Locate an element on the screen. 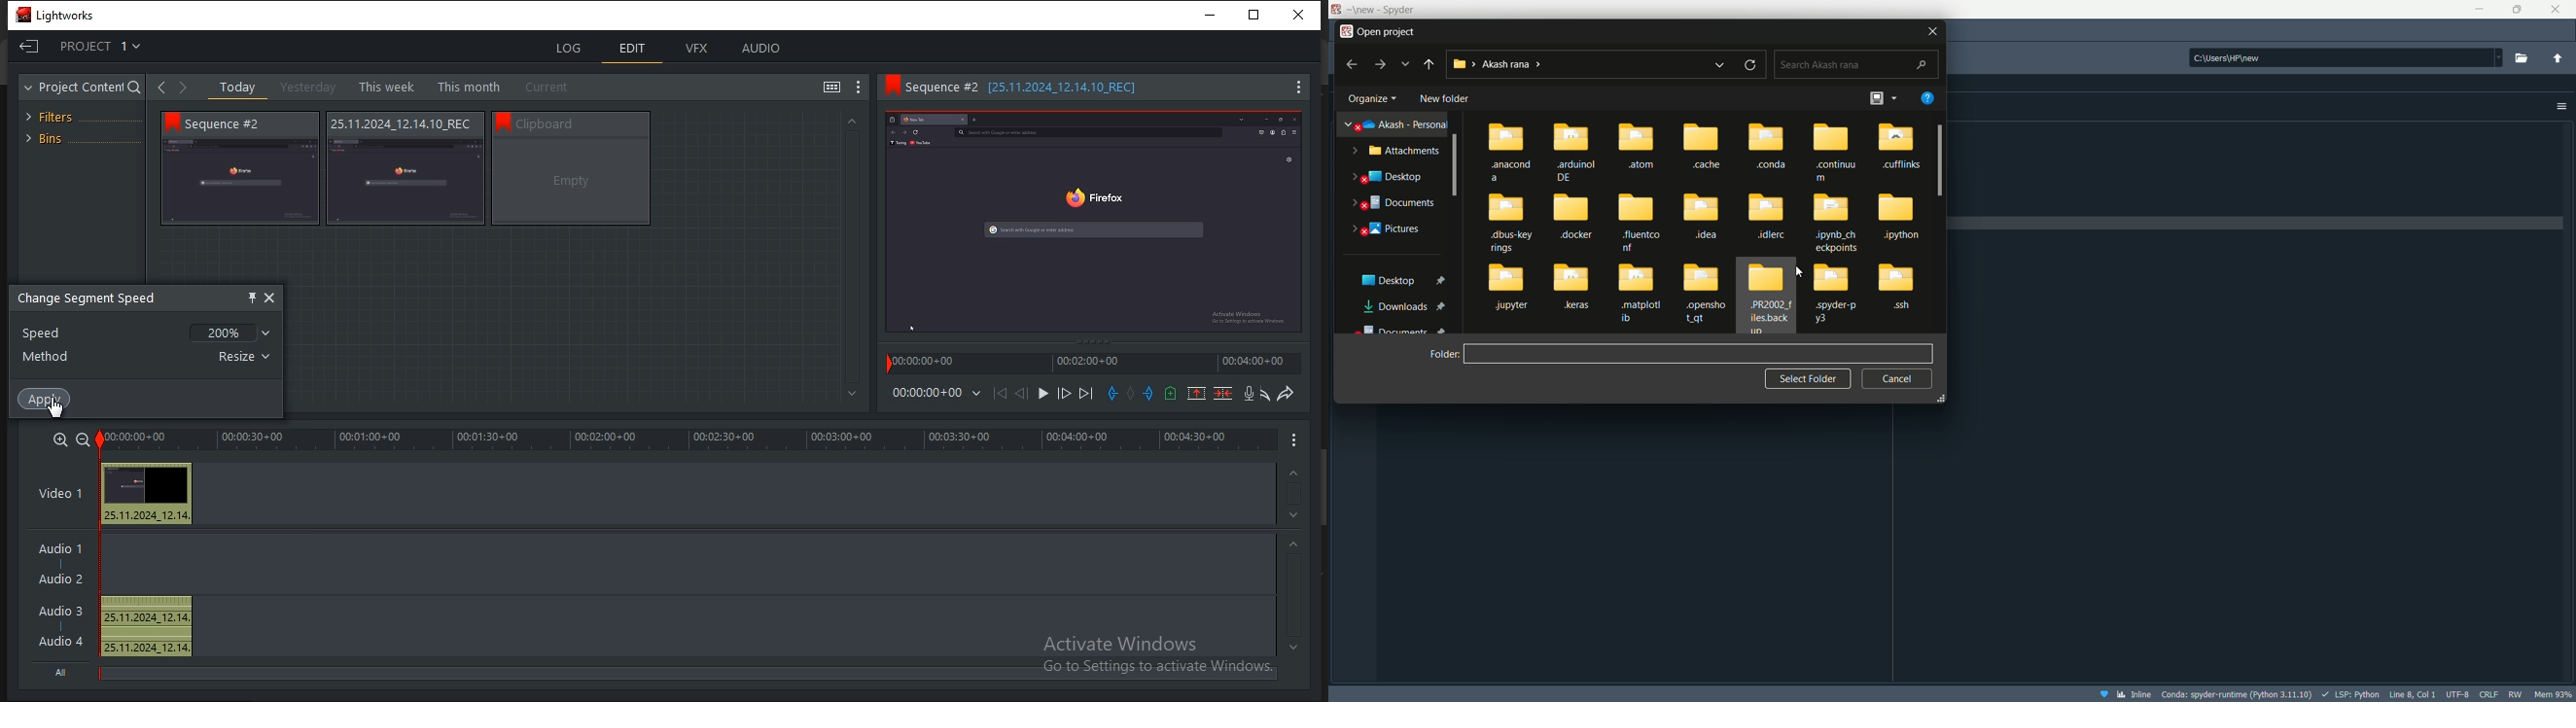 The height and width of the screenshot is (728, 2576). pin this object here is located at coordinates (253, 298).